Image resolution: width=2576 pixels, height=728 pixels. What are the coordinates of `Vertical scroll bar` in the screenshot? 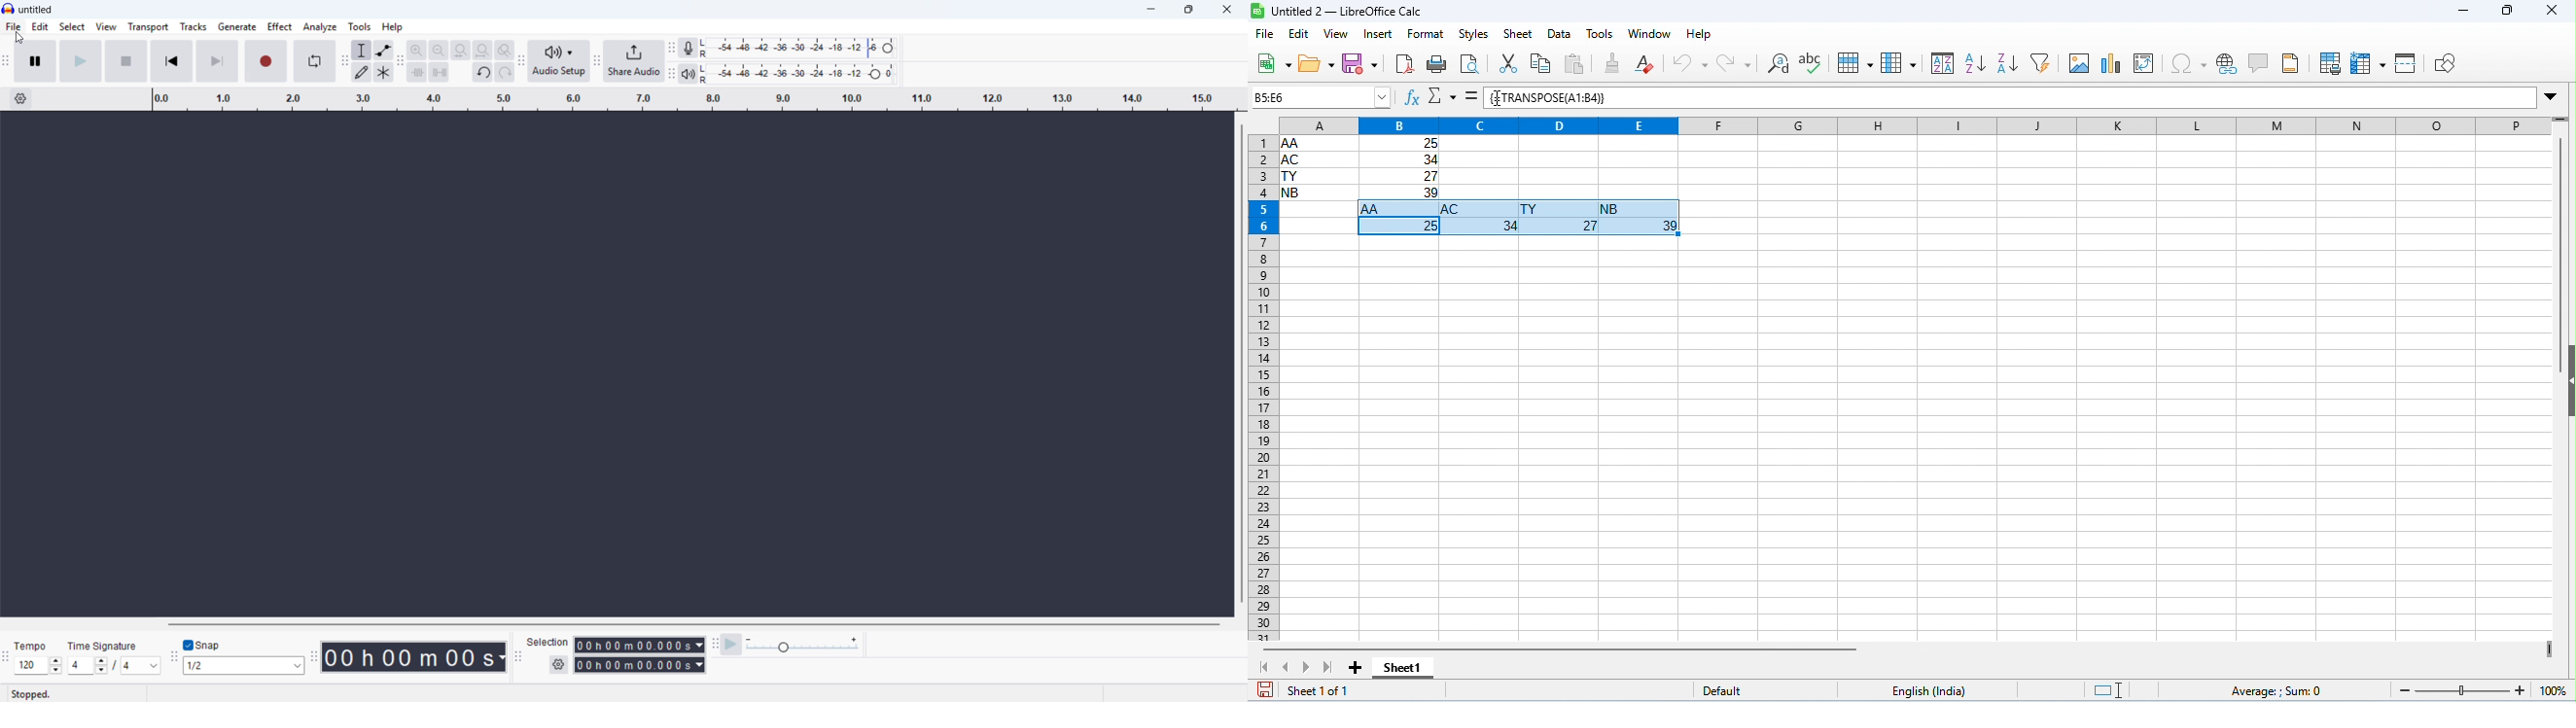 It's located at (1242, 362).